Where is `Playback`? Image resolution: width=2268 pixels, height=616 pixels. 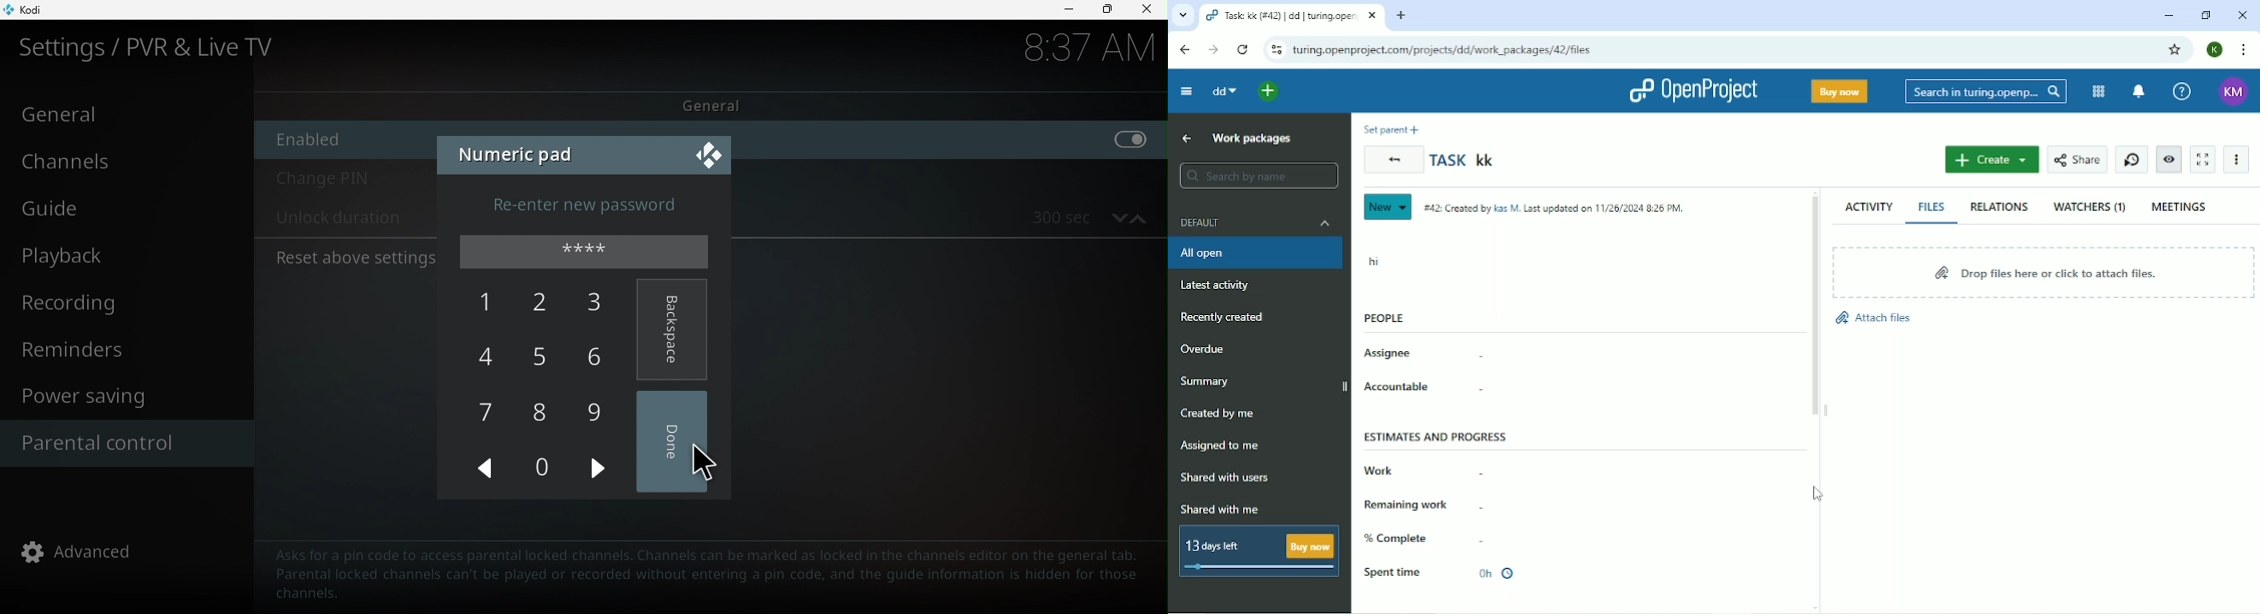 Playback is located at coordinates (118, 257).